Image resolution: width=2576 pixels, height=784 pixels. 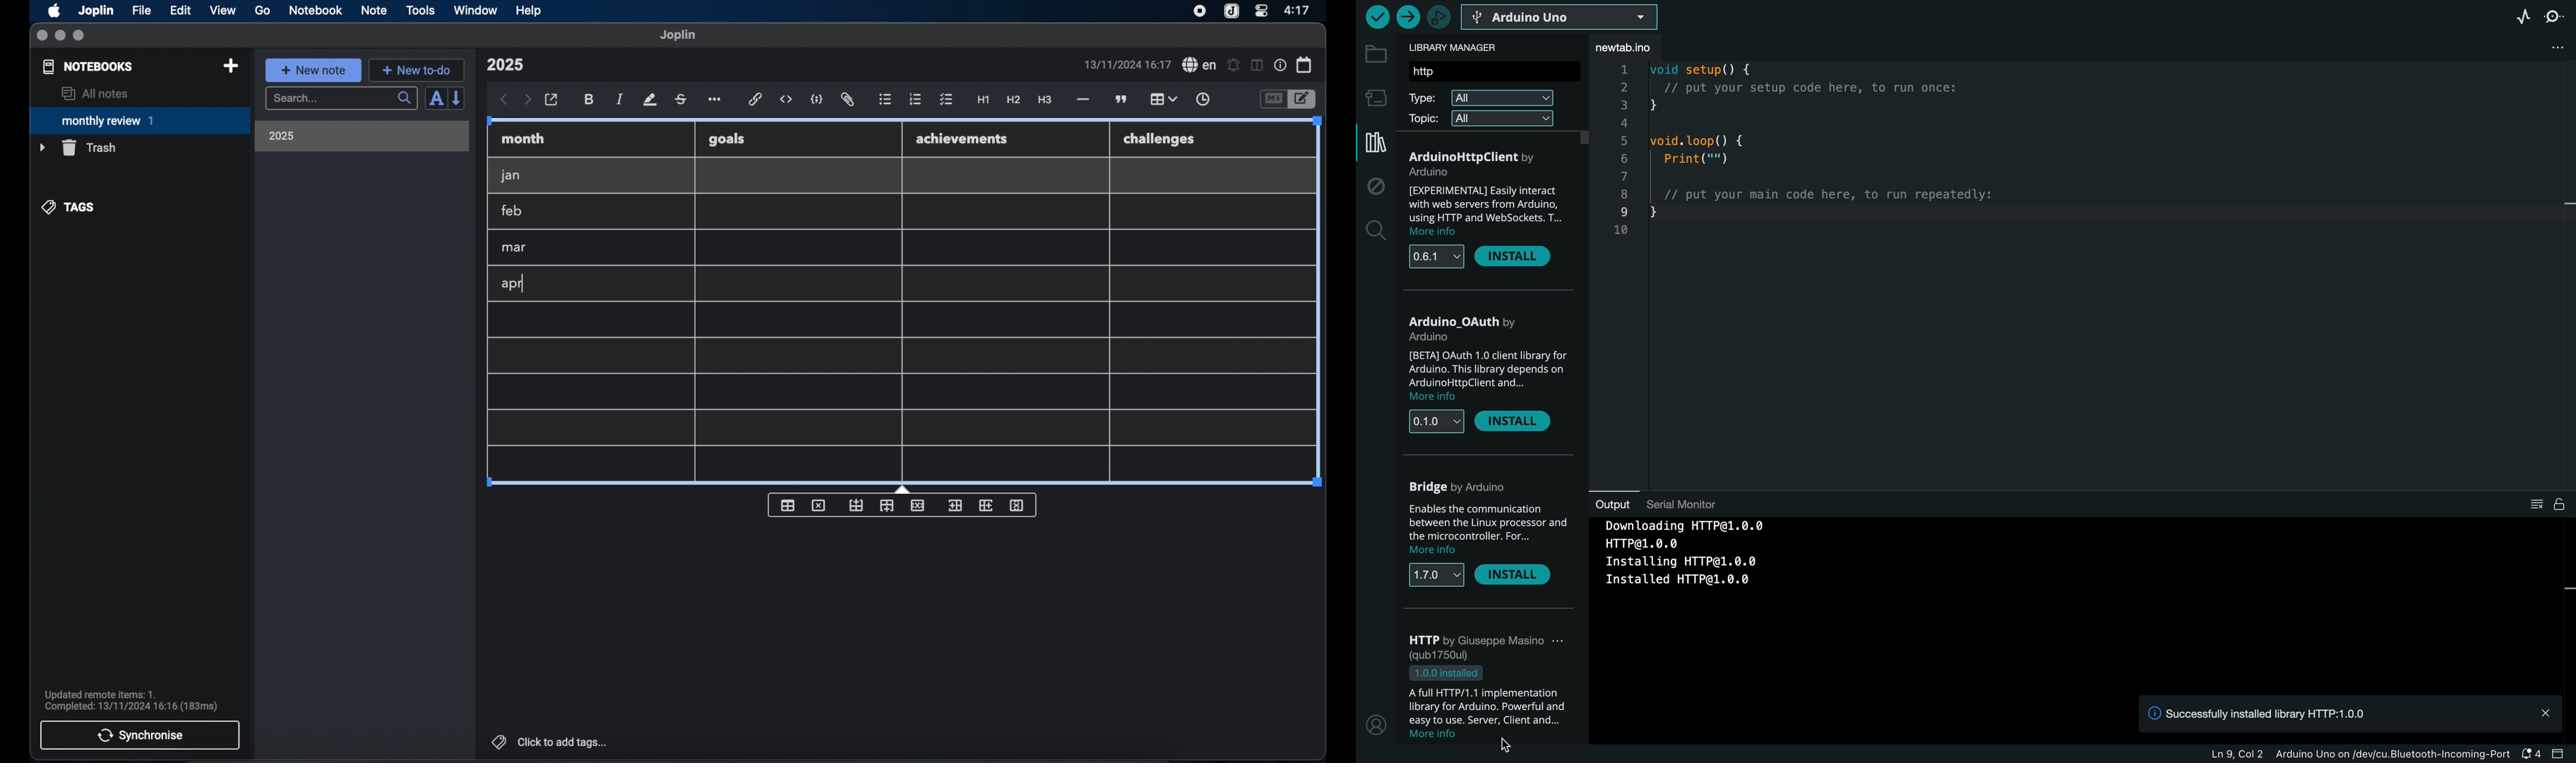 I want to click on horizontal rule, so click(x=1082, y=100).